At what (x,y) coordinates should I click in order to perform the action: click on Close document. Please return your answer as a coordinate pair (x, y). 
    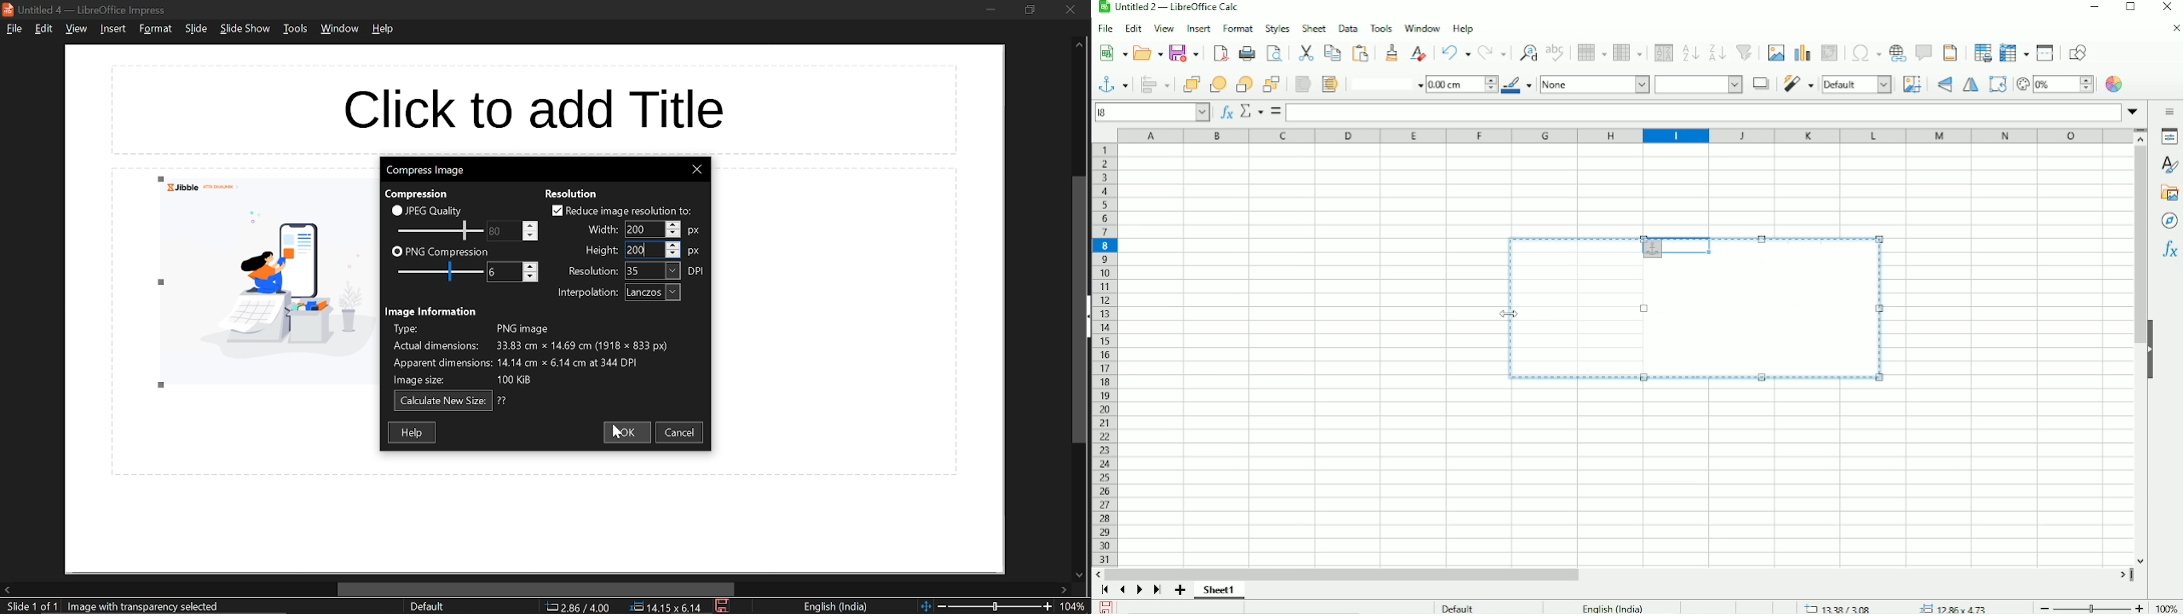
    Looking at the image, I should click on (2171, 28).